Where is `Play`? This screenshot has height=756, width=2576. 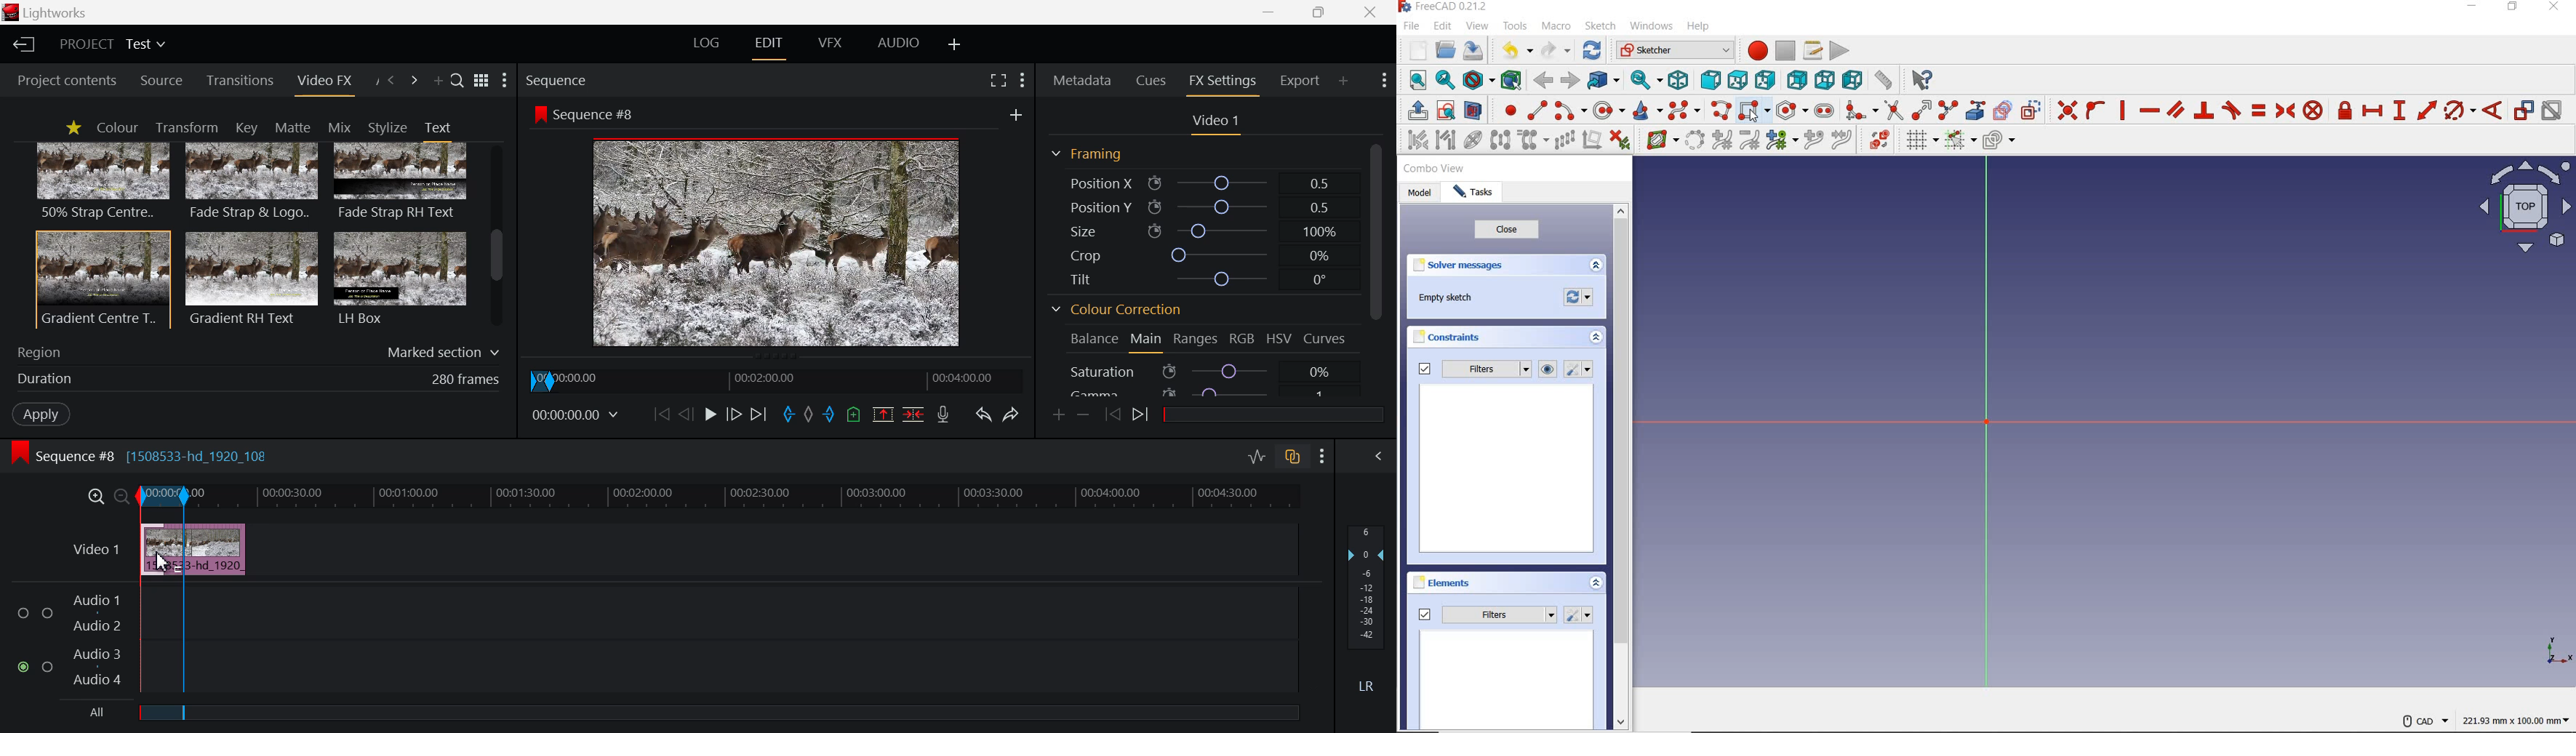
Play is located at coordinates (710, 415).